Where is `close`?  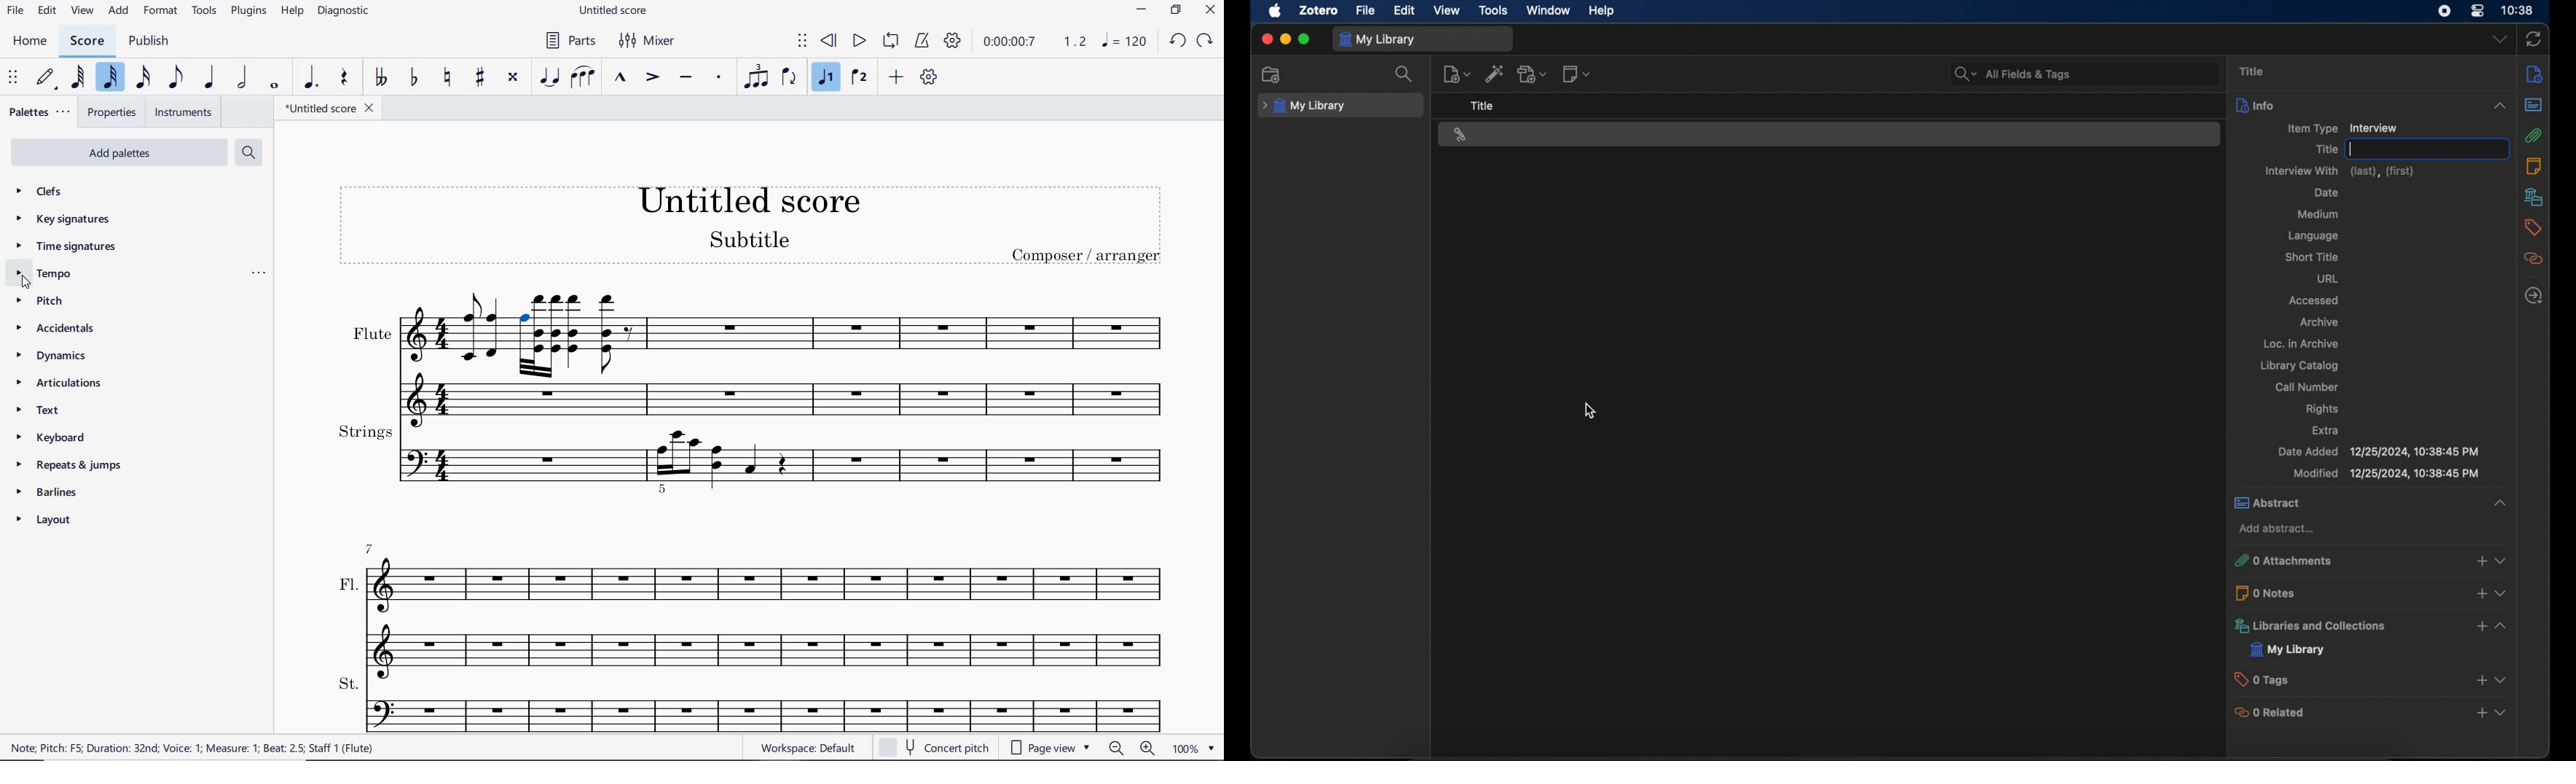 close is located at coordinates (1266, 39).